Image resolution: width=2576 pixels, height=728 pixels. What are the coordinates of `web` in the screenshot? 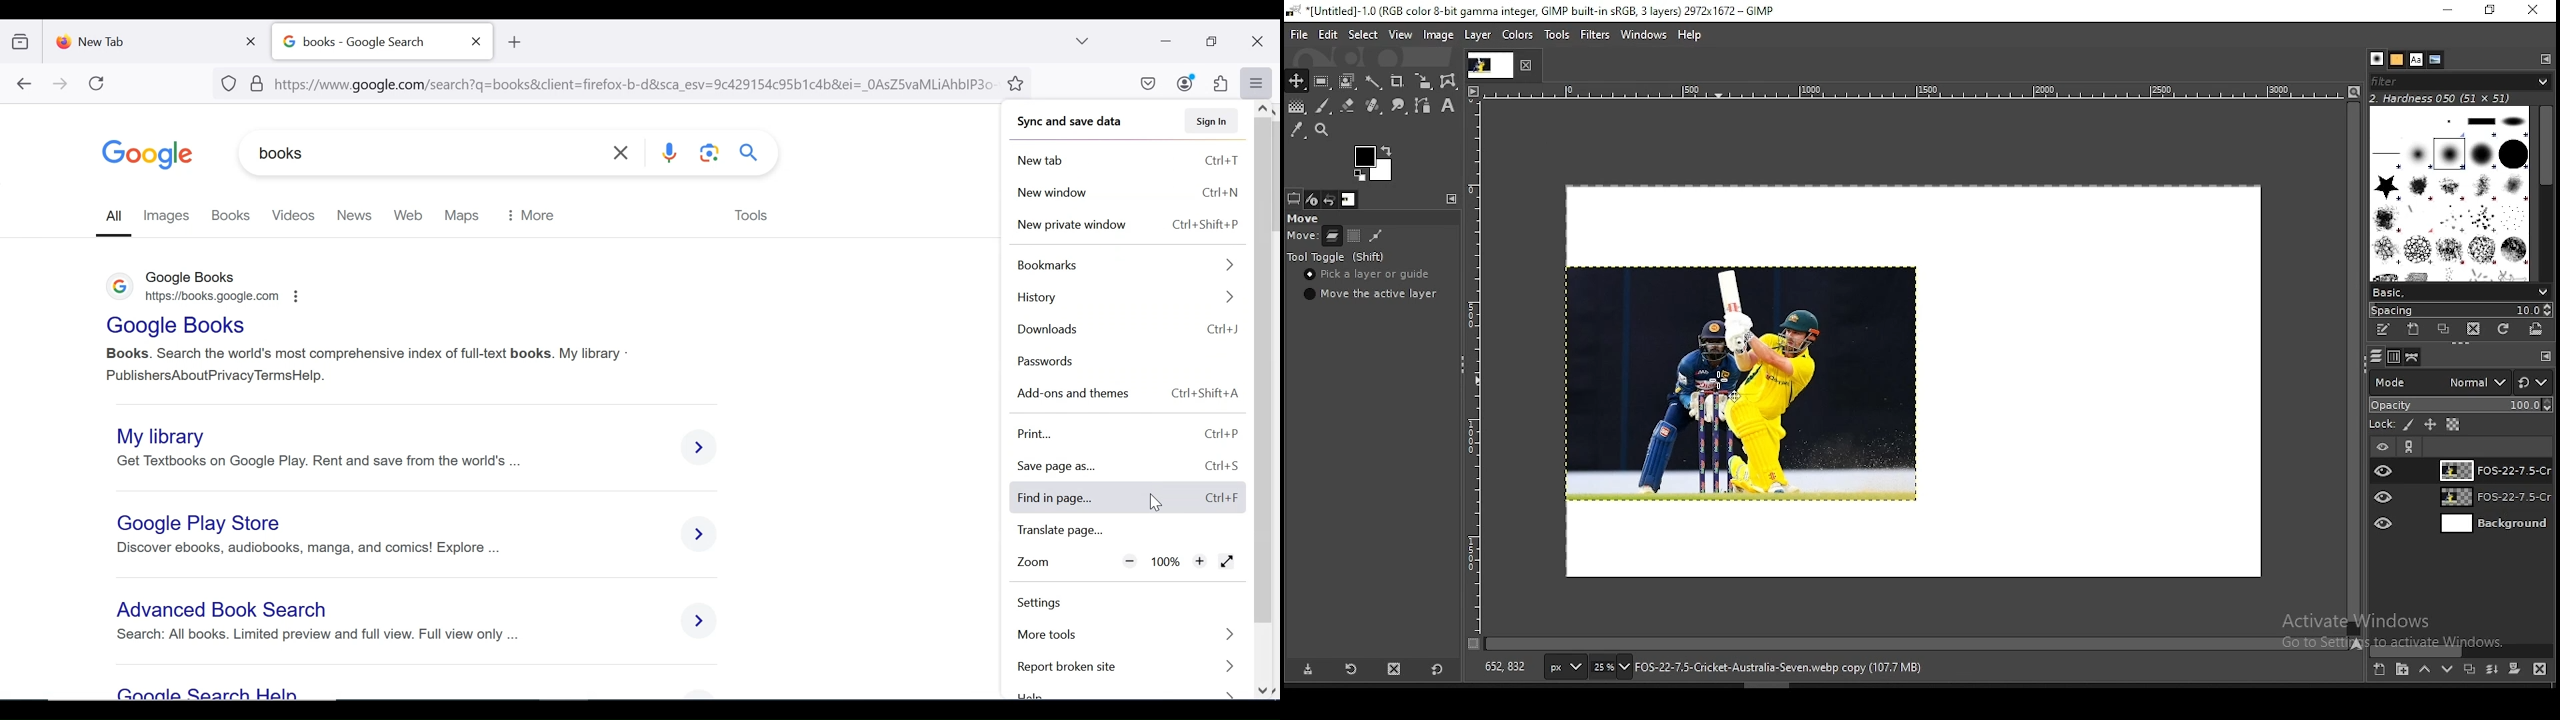 It's located at (409, 215).